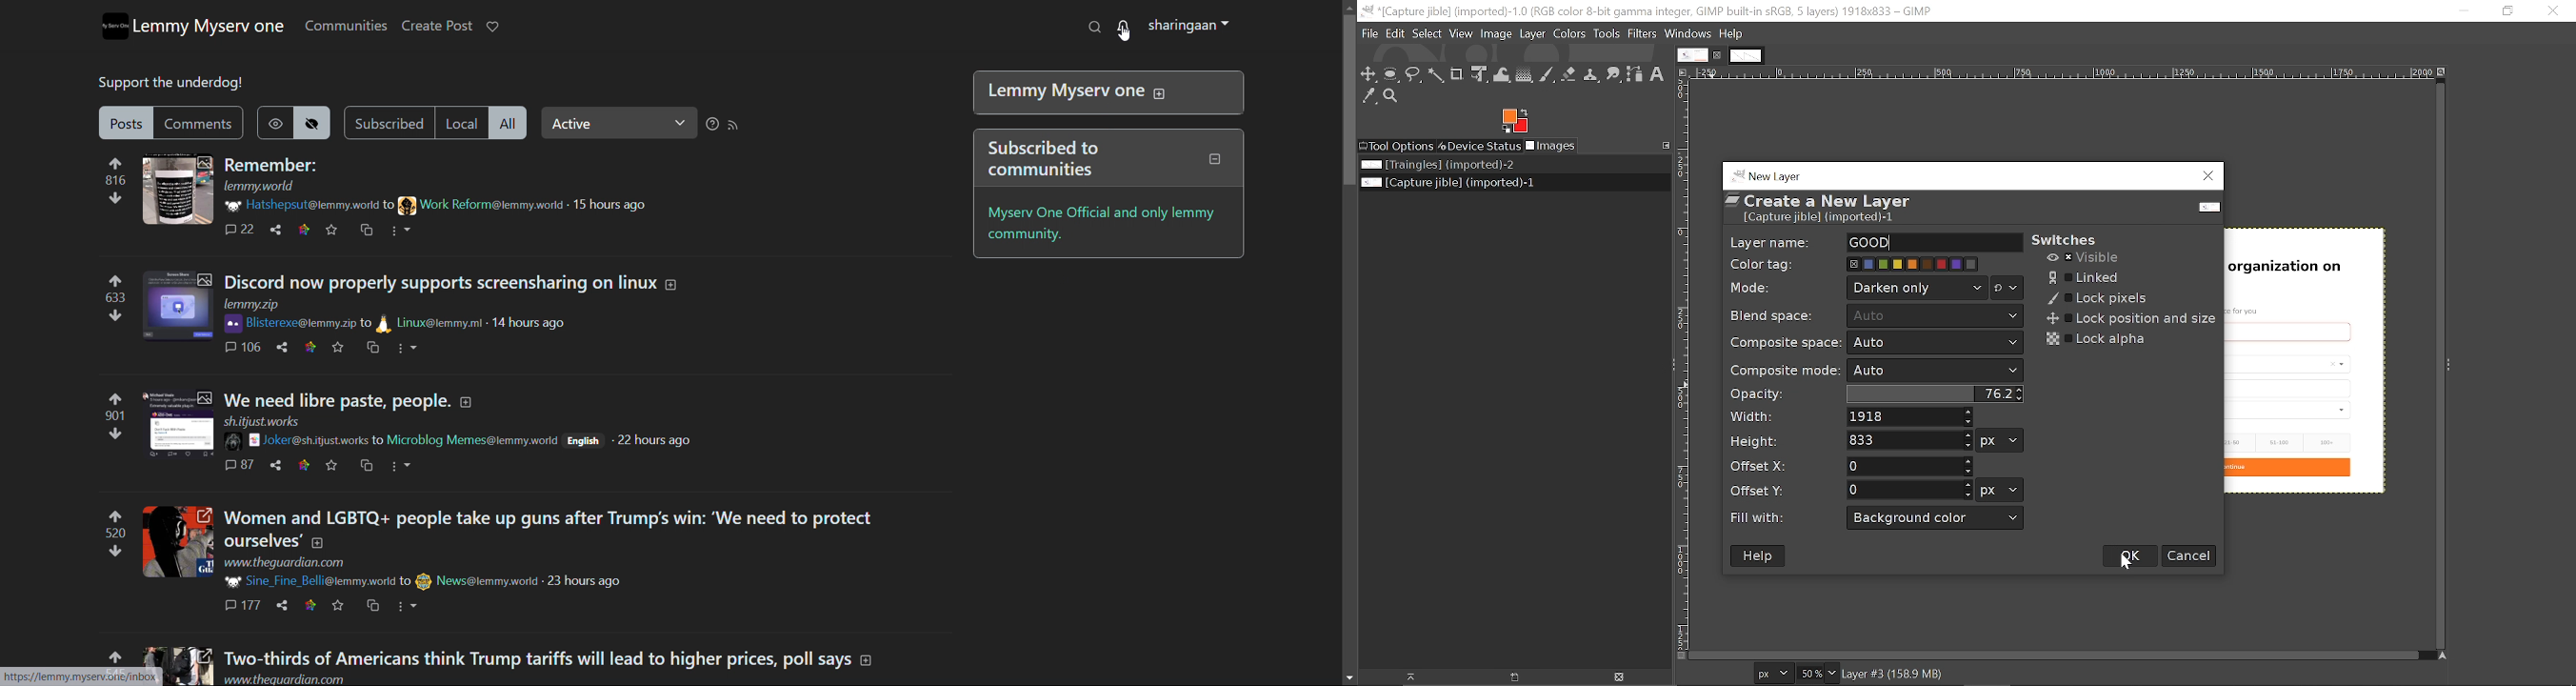 Image resolution: width=2576 pixels, height=700 pixels. What do you see at coordinates (1936, 315) in the screenshot?
I see `auto` at bounding box center [1936, 315].